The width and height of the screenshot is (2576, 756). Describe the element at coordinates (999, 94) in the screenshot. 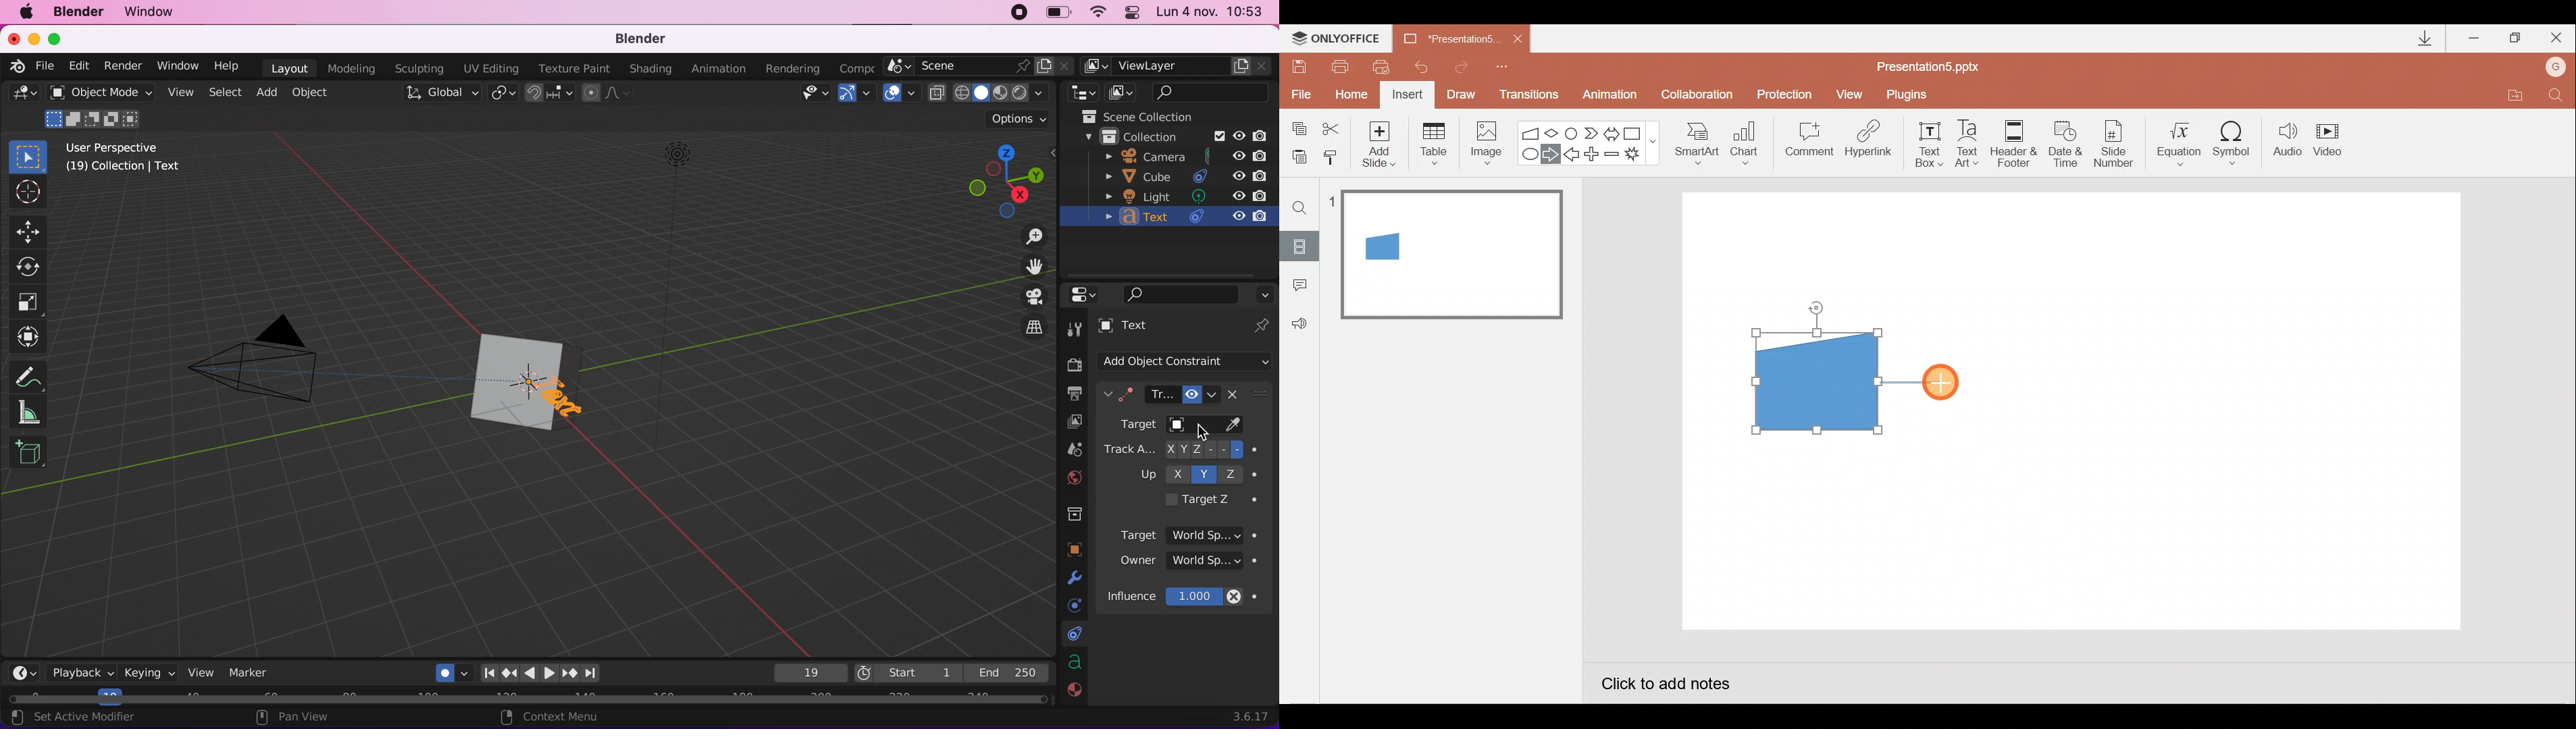

I see `shading` at that location.